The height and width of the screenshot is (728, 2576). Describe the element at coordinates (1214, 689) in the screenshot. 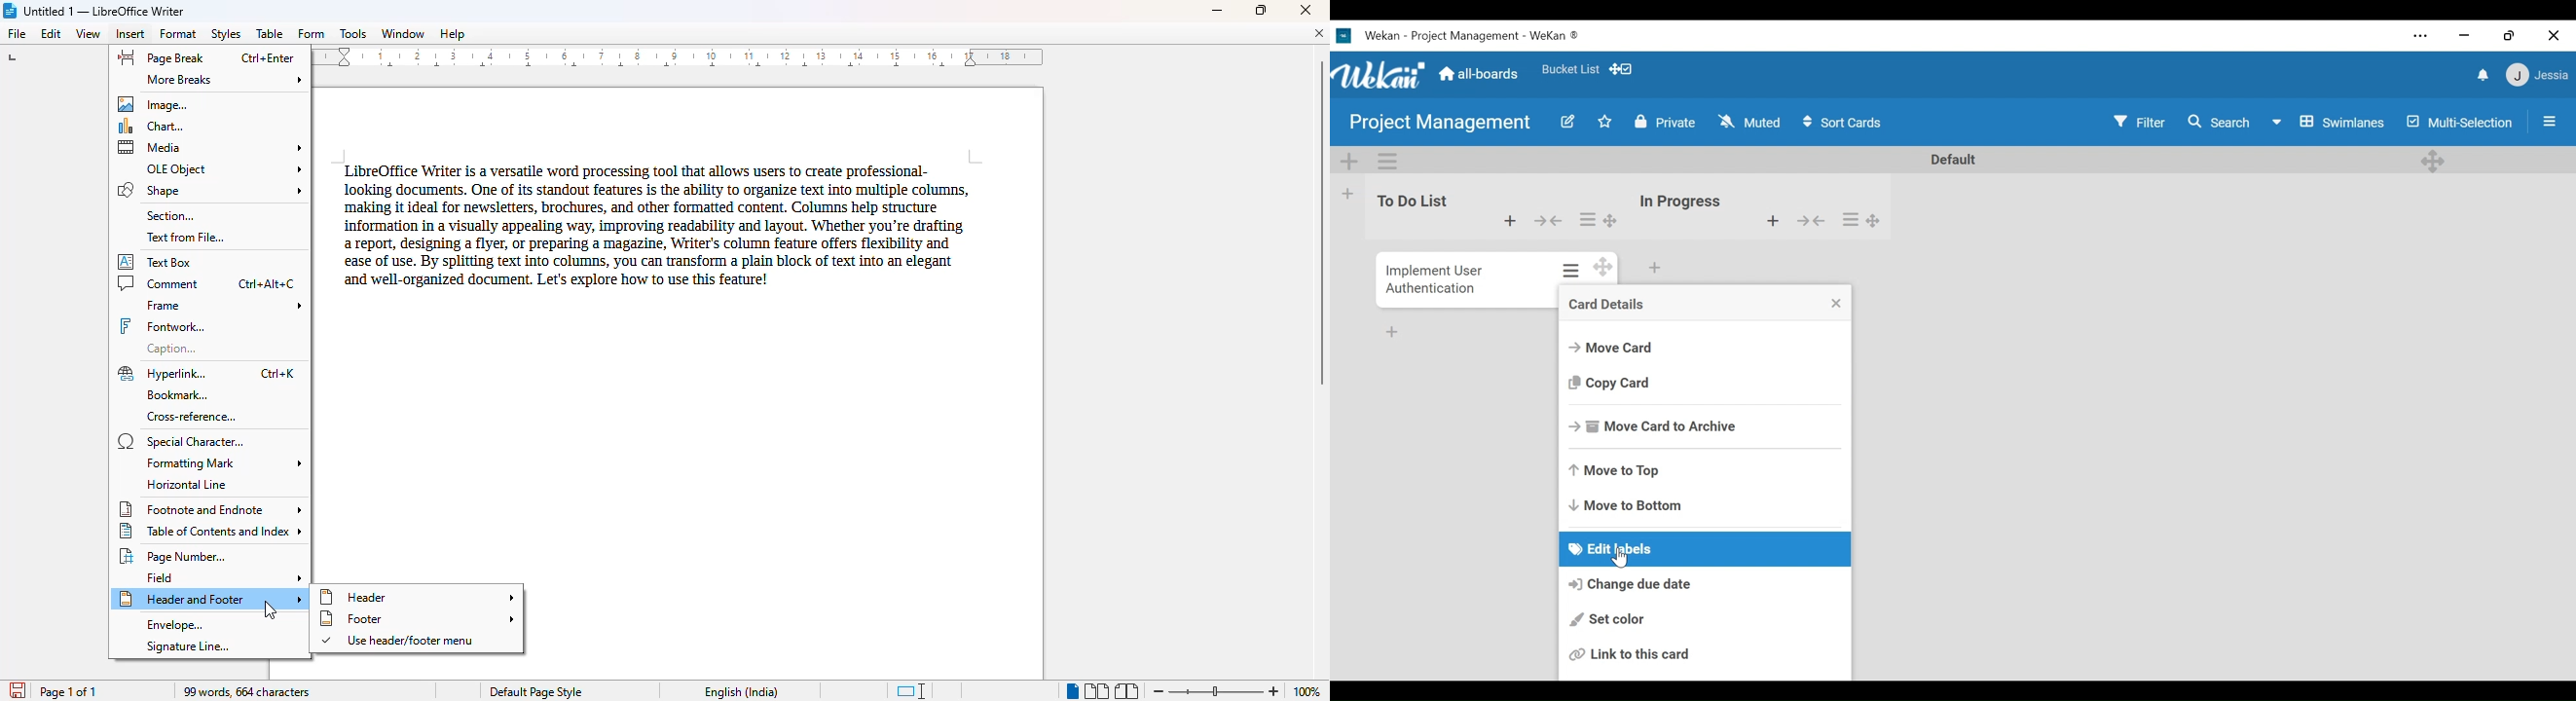

I see `change zoom level` at that location.